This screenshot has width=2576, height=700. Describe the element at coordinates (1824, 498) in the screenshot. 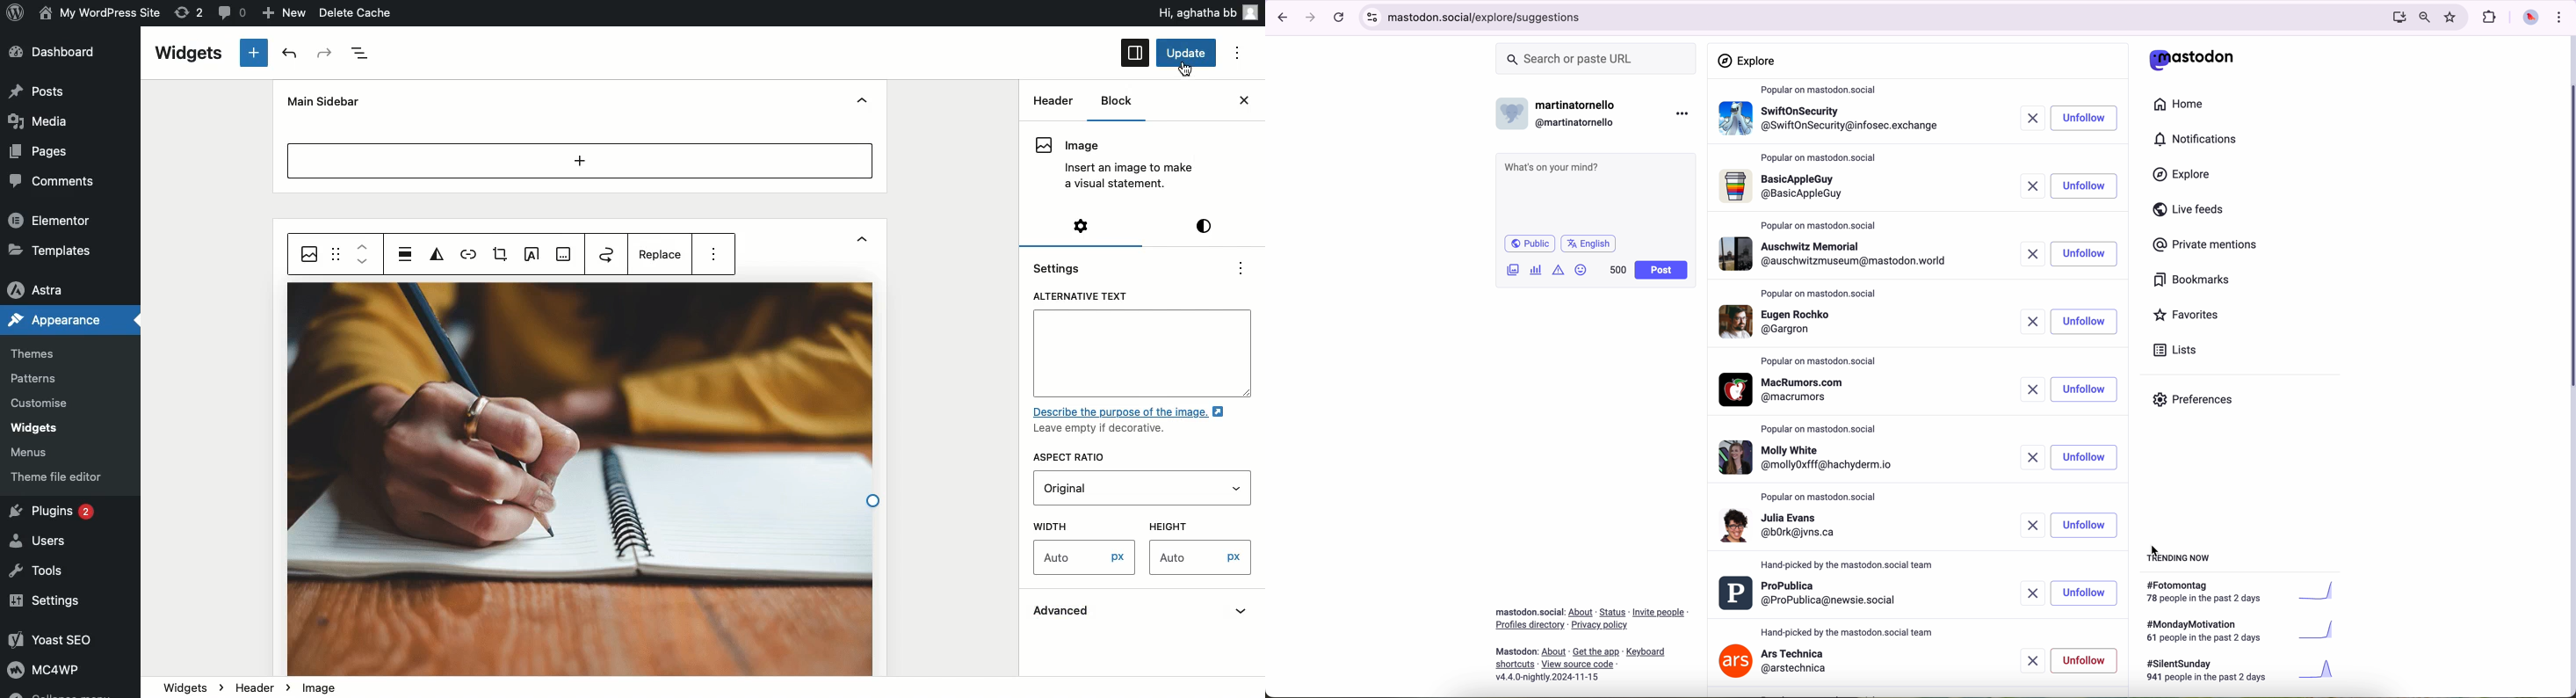

I see `popular on mastodon.social` at that location.